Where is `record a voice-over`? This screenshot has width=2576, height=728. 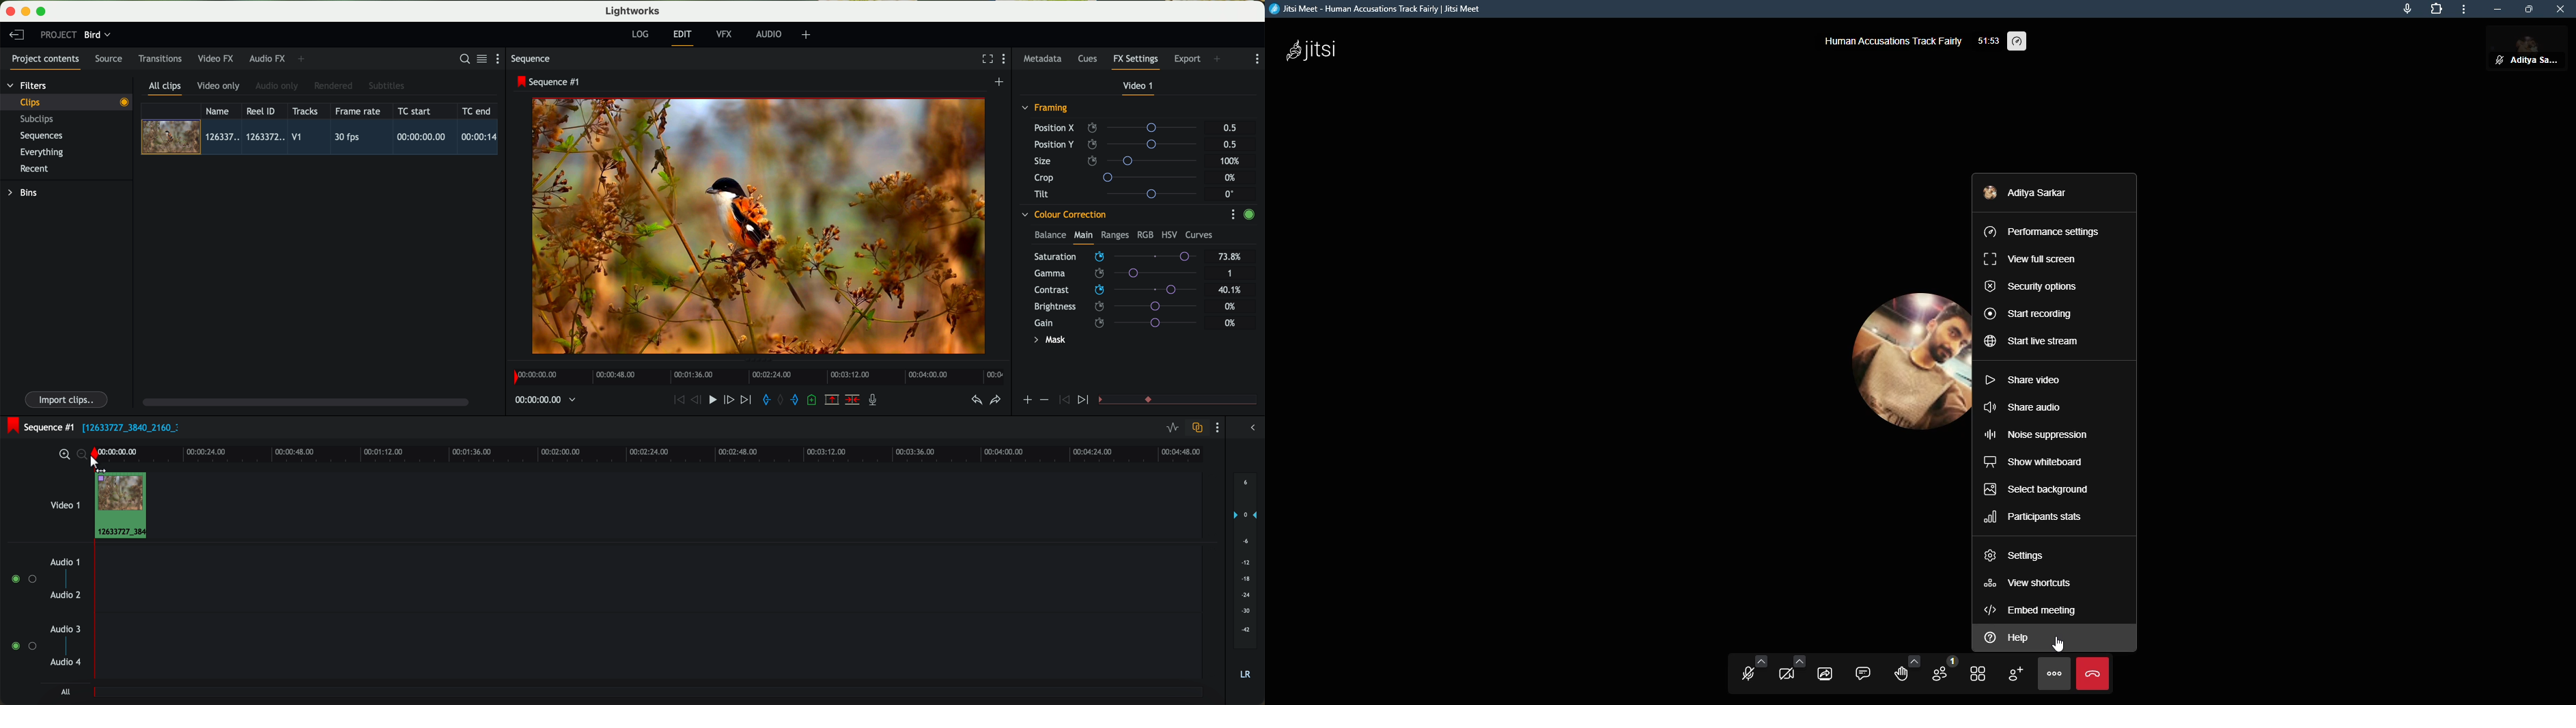
record a voice-over is located at coordinates (876, 401).